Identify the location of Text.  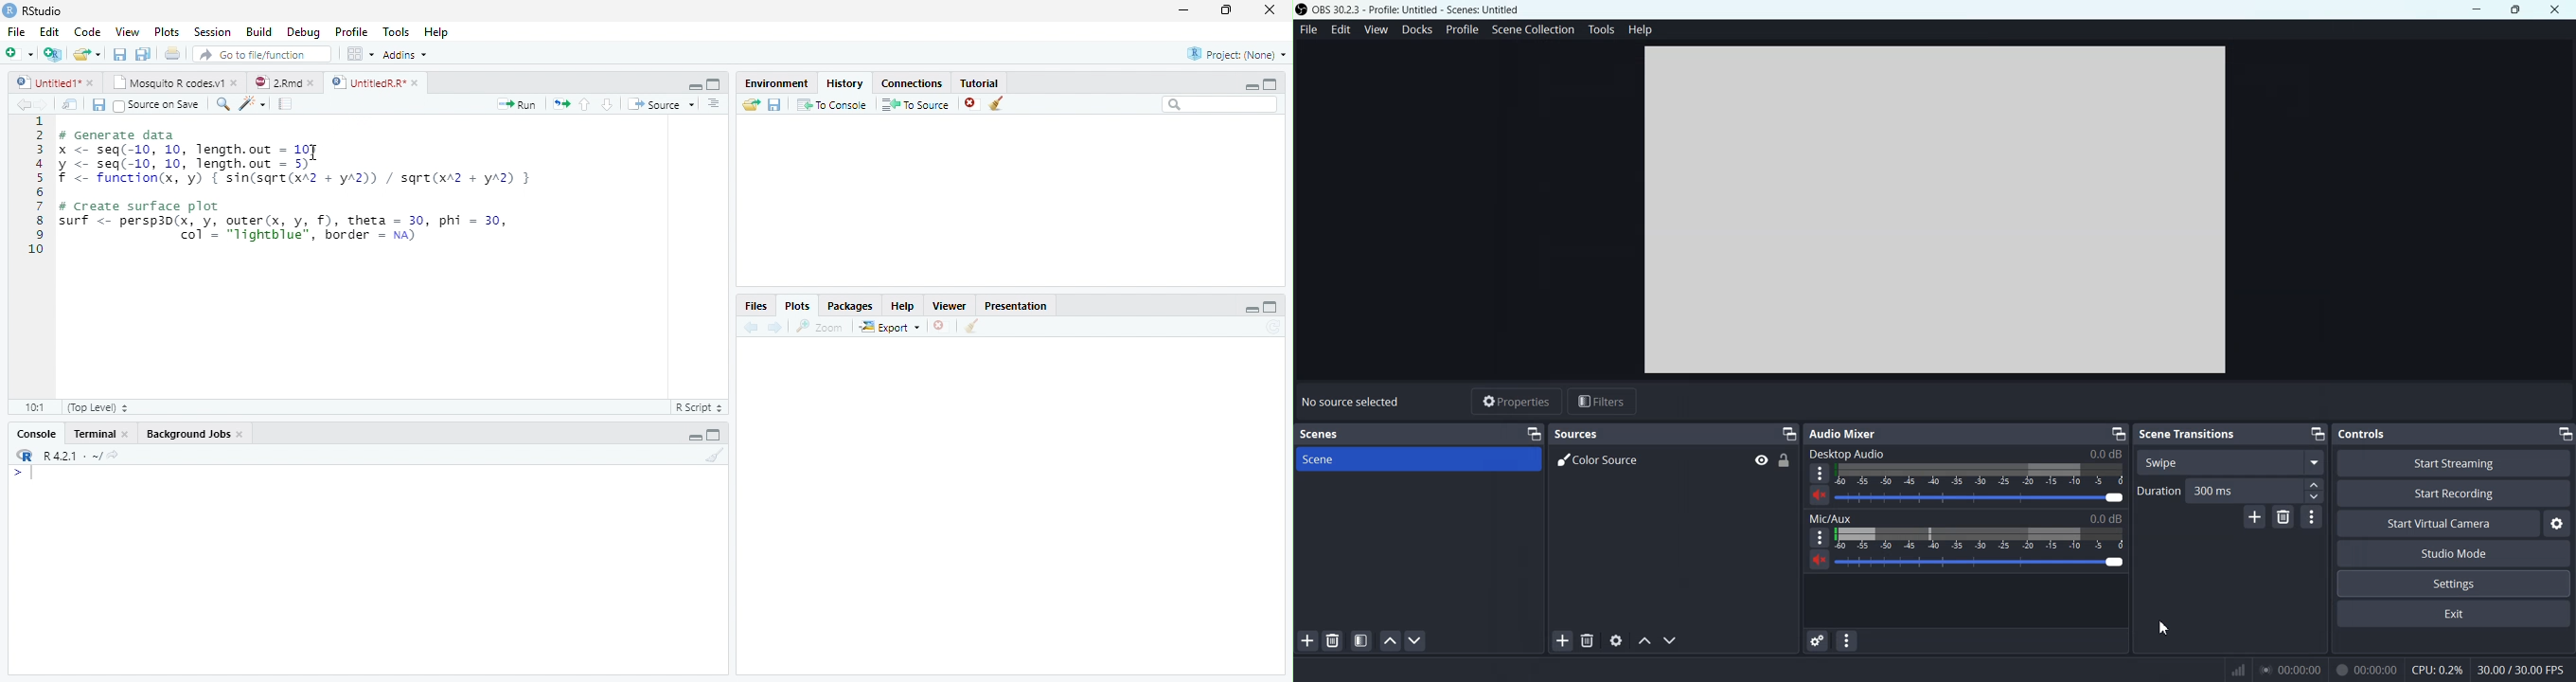
(2186, 434).